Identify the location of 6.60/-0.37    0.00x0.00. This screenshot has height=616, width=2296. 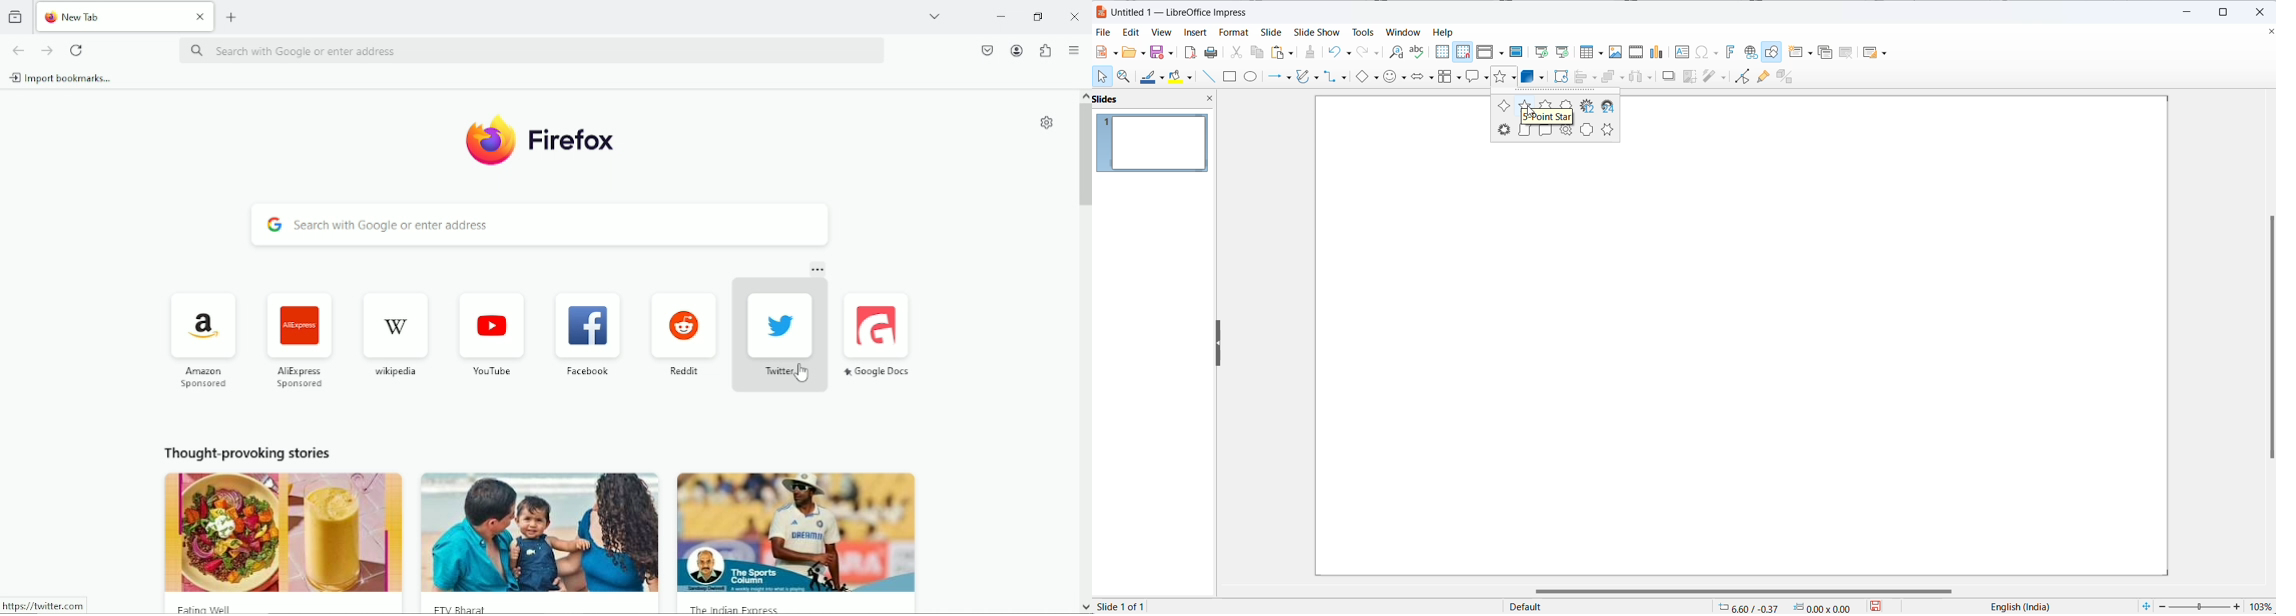
(1786, 608).